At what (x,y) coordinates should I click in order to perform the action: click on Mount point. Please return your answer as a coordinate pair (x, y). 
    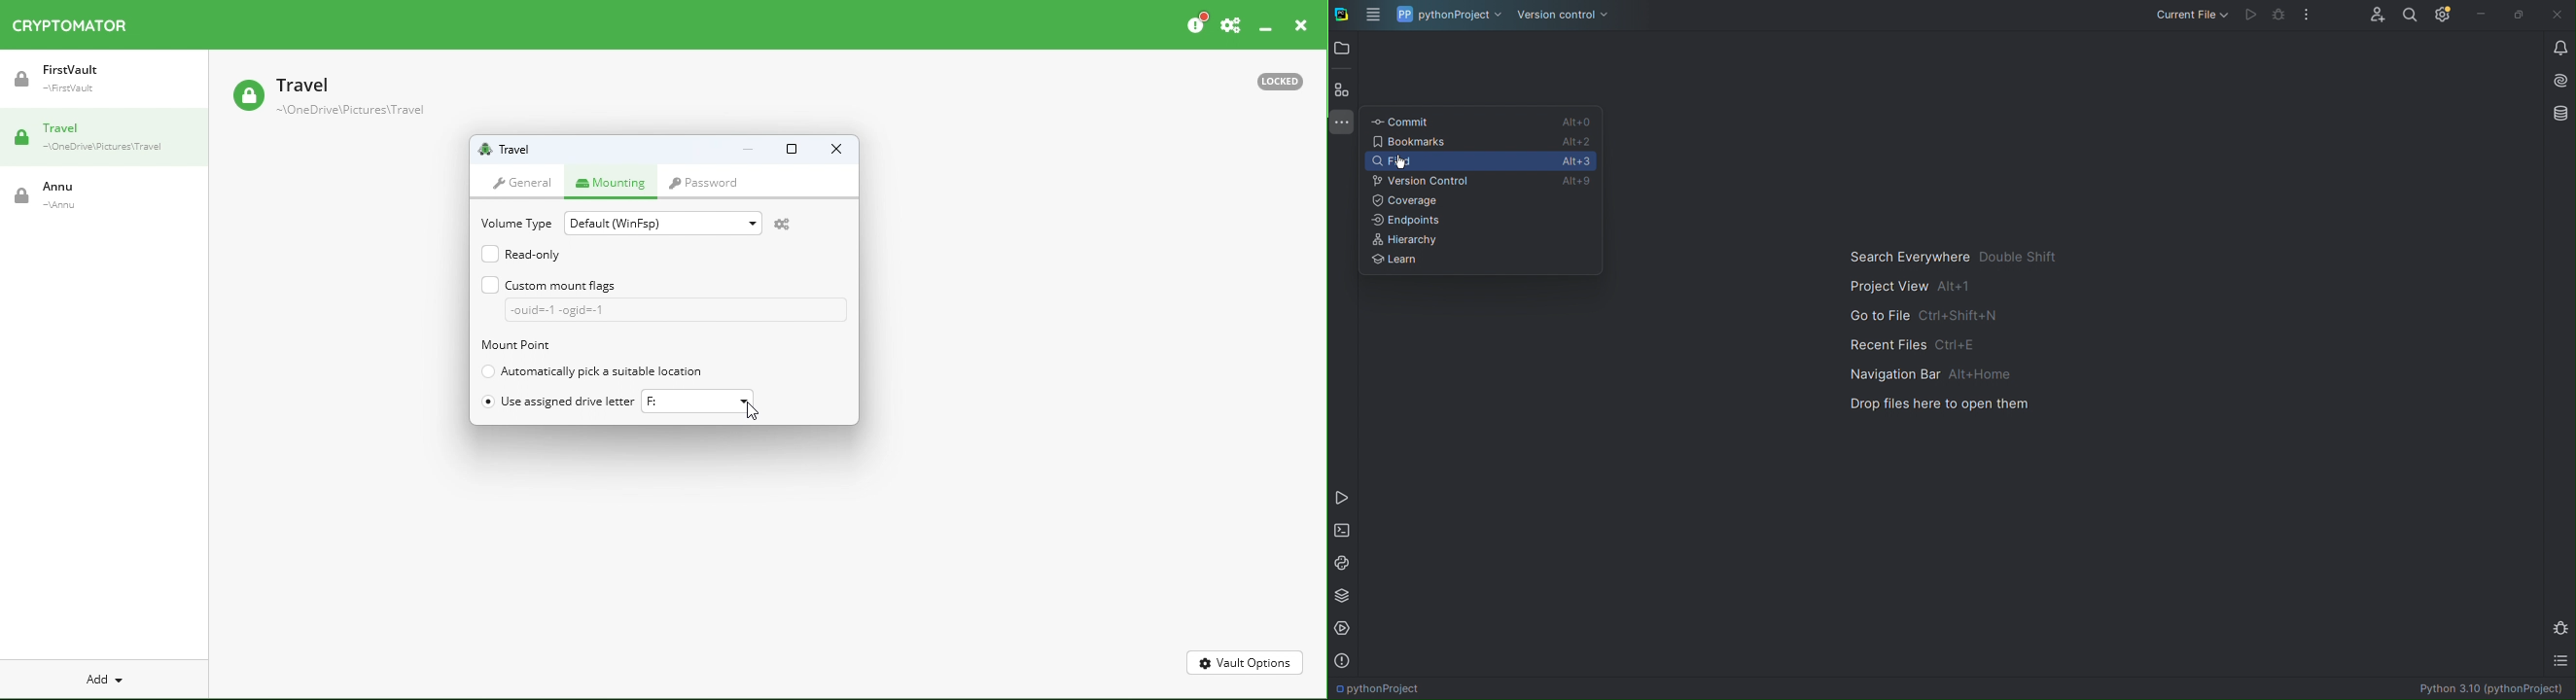
    Looking at the image, I should click on (541, 346).